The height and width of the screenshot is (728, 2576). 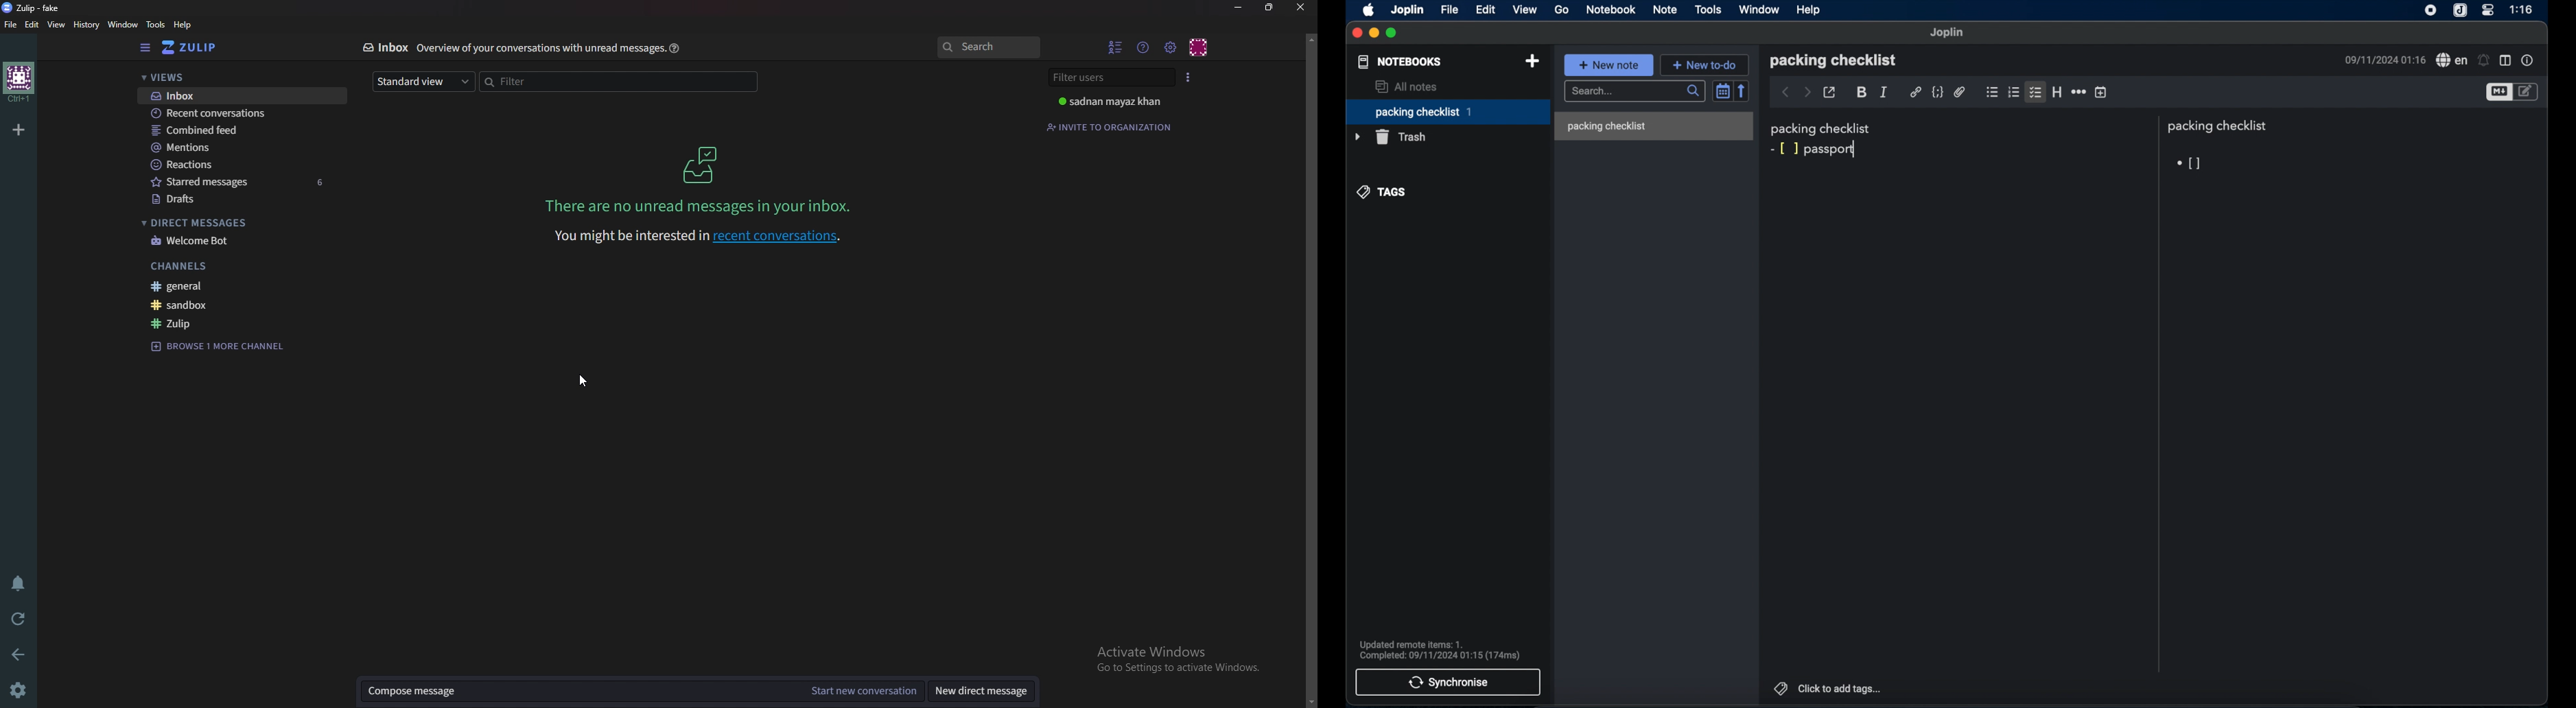 What do you see at coordinates (1525, 9) in the screenshot?
I see `view` at bounding box center [1525, 9].